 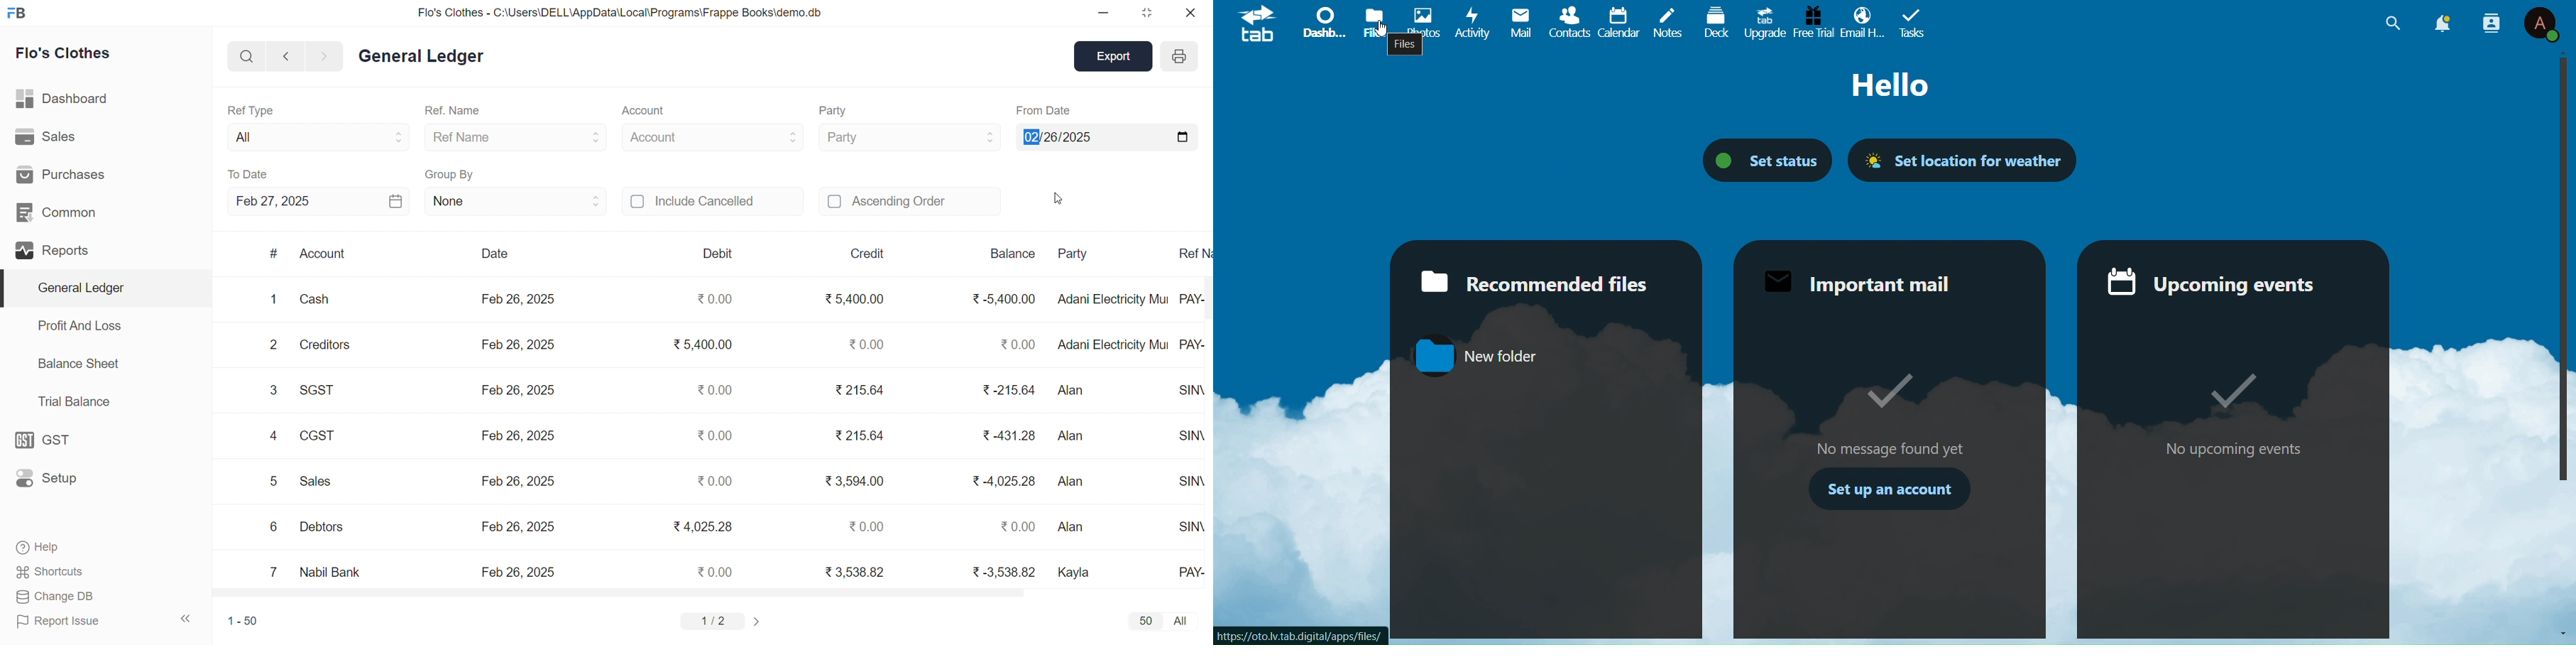 I want to click on SINV-, so click(x=1189, y=390).